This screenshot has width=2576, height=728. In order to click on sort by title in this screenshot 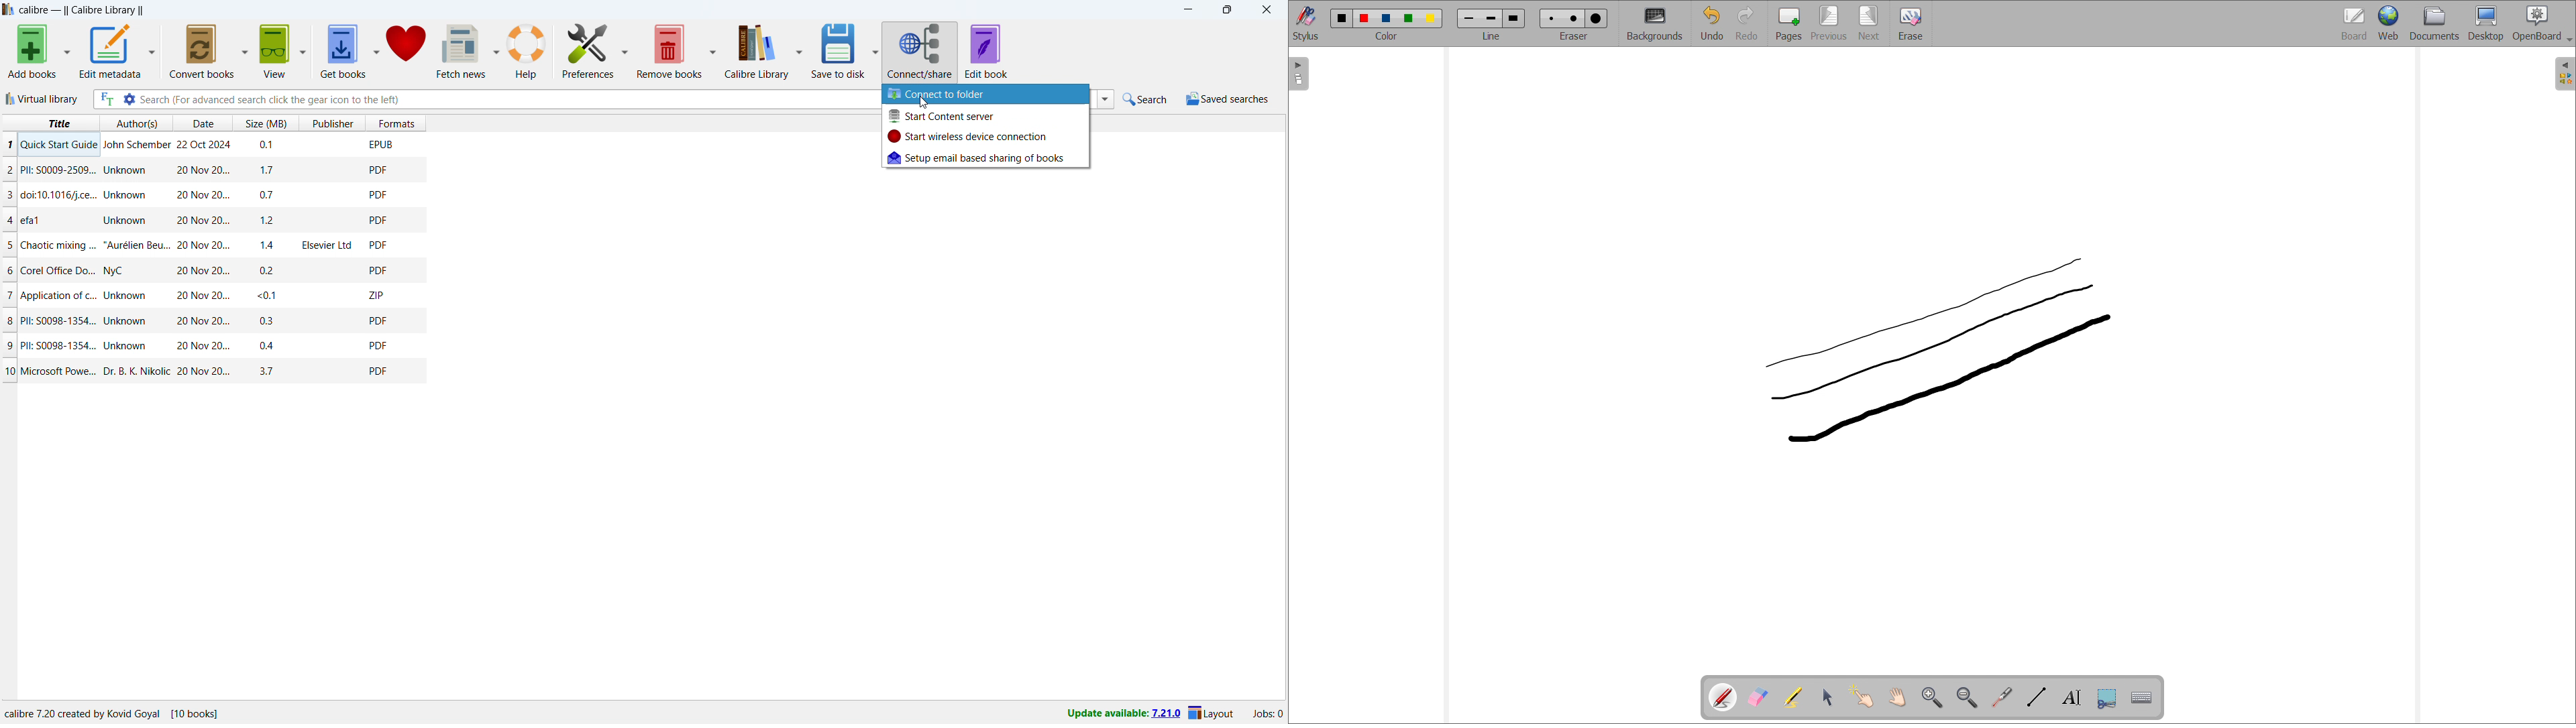, I will do `click(50, 123)`.